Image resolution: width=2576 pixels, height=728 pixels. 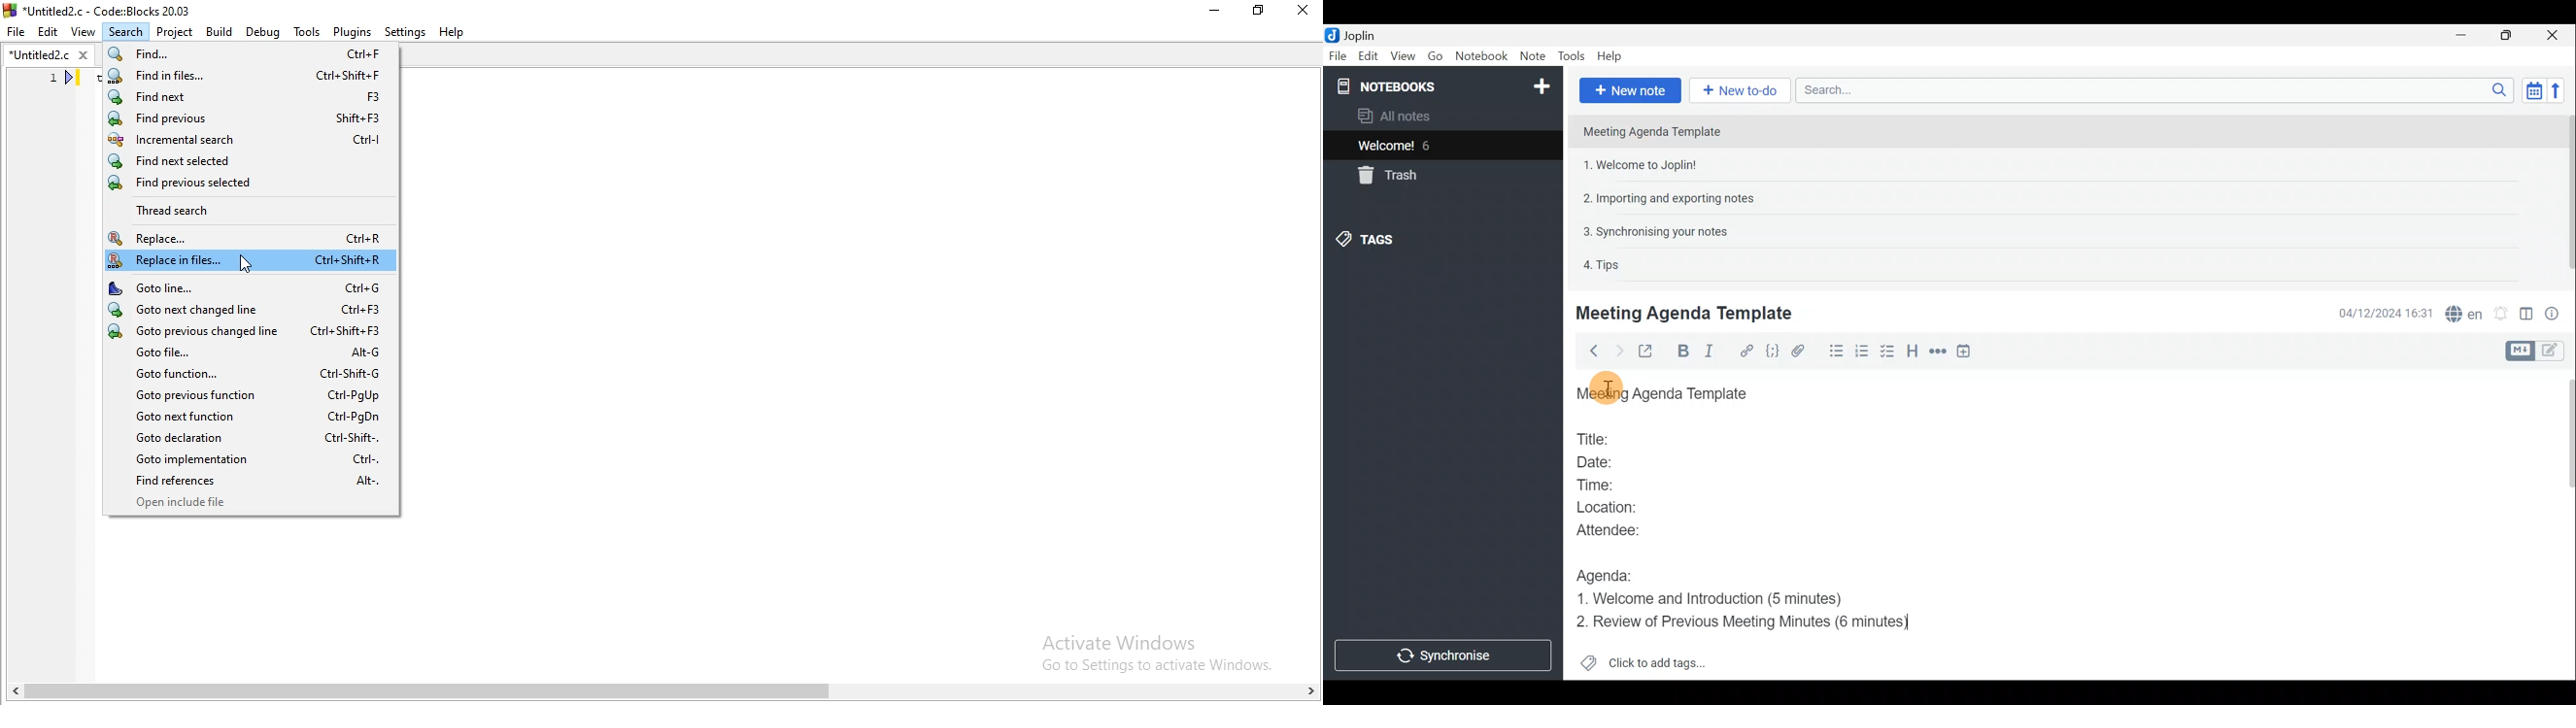 What do you see at coordinates (249, 162) in the screenshot?
I see `Find next ` at bounding box center [249, 162].